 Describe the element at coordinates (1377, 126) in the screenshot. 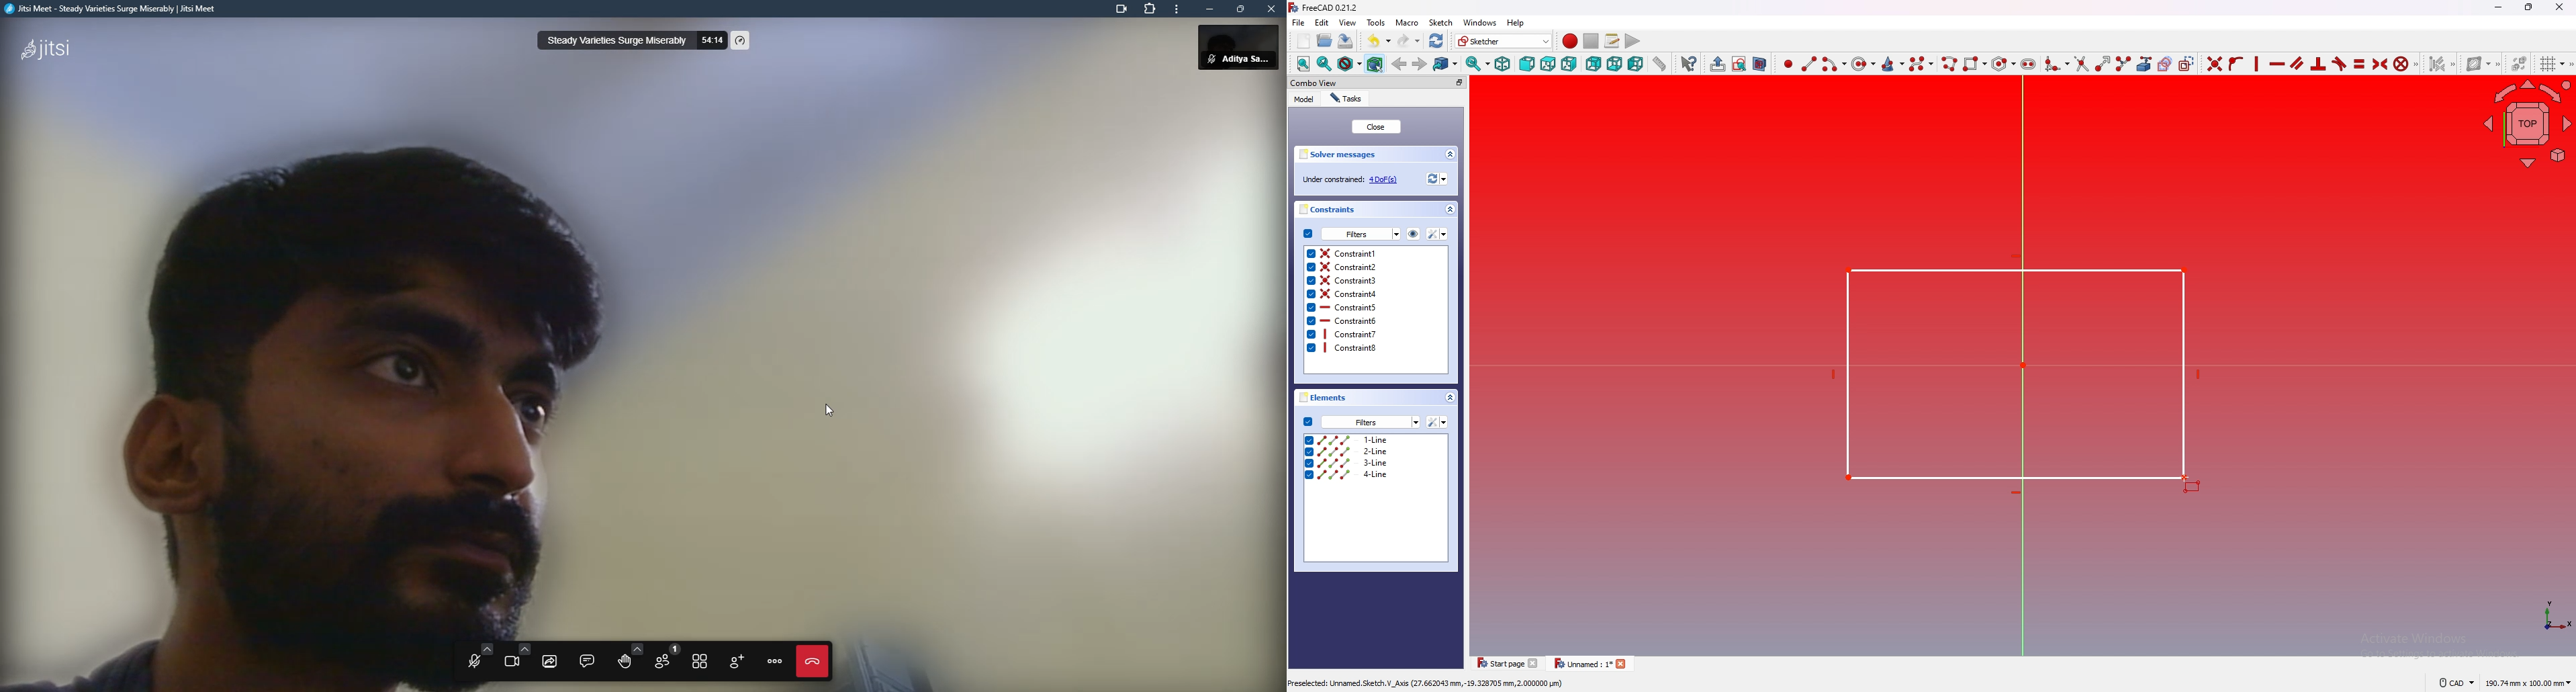

I see `close` at that location.